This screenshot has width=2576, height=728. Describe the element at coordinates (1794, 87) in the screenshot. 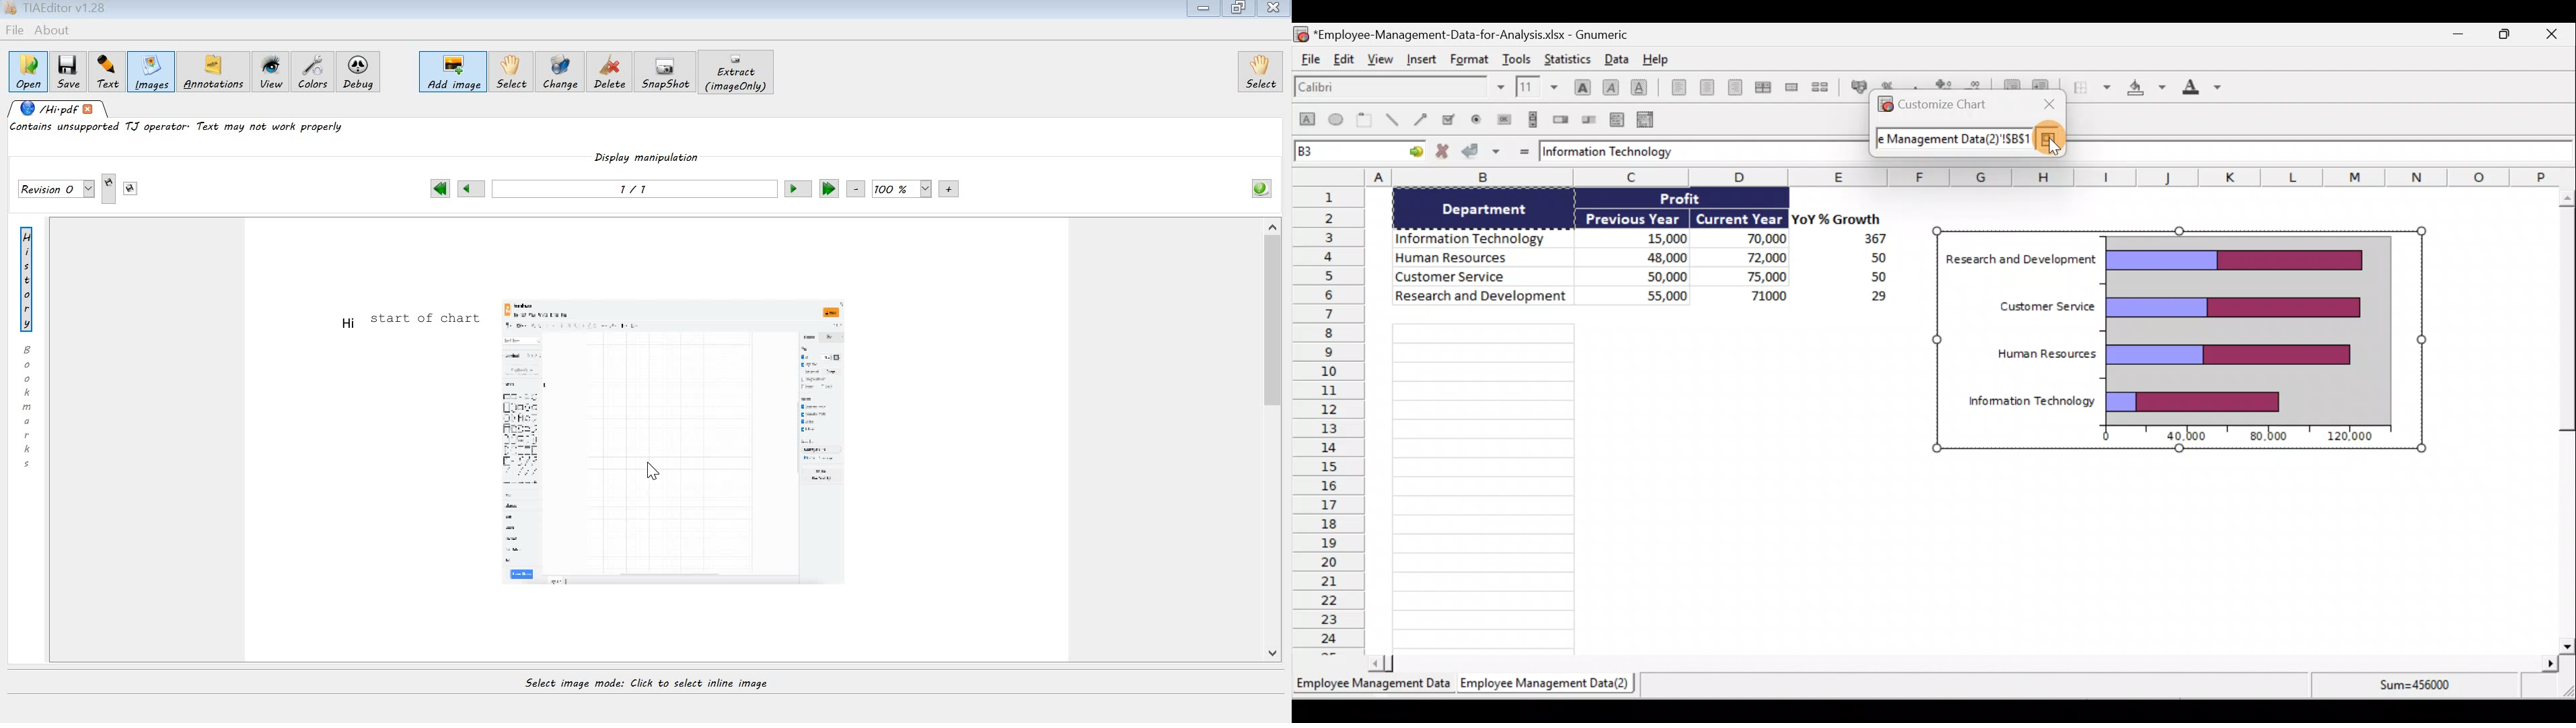

I see `Merge a range of cells` at that location.